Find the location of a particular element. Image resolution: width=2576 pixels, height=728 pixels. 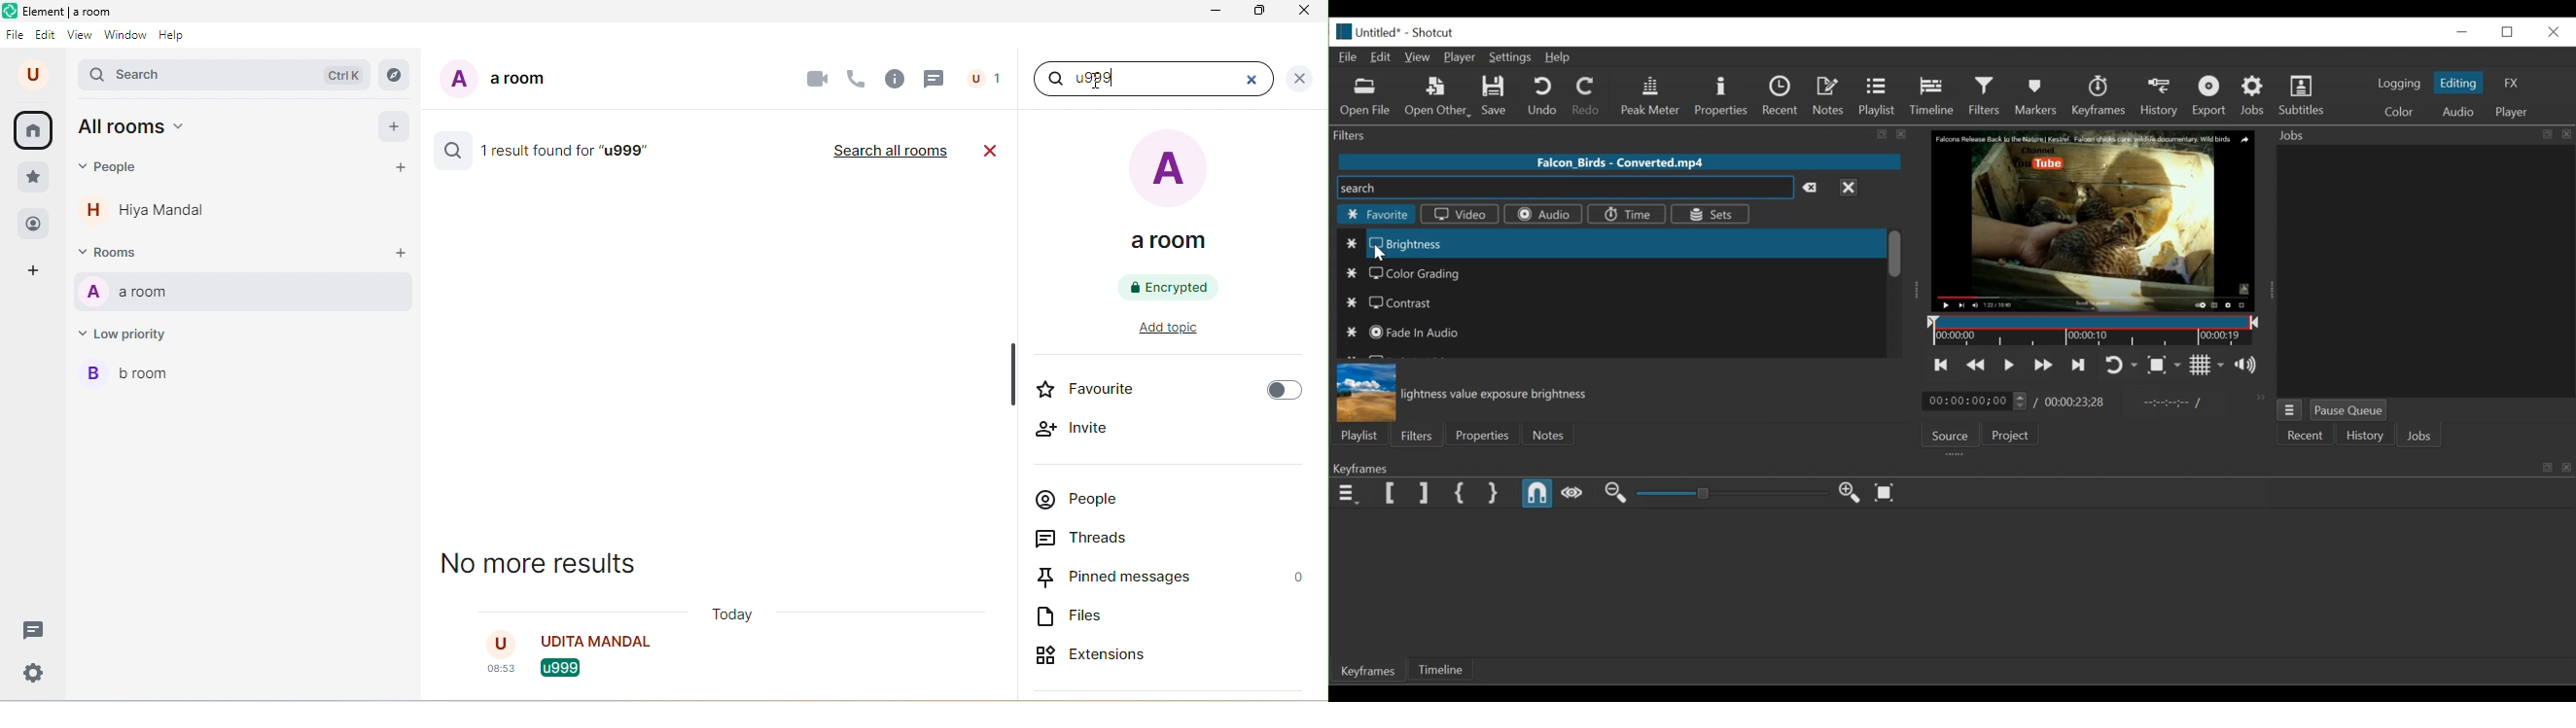

voice call is located at coordinates (857, 76).